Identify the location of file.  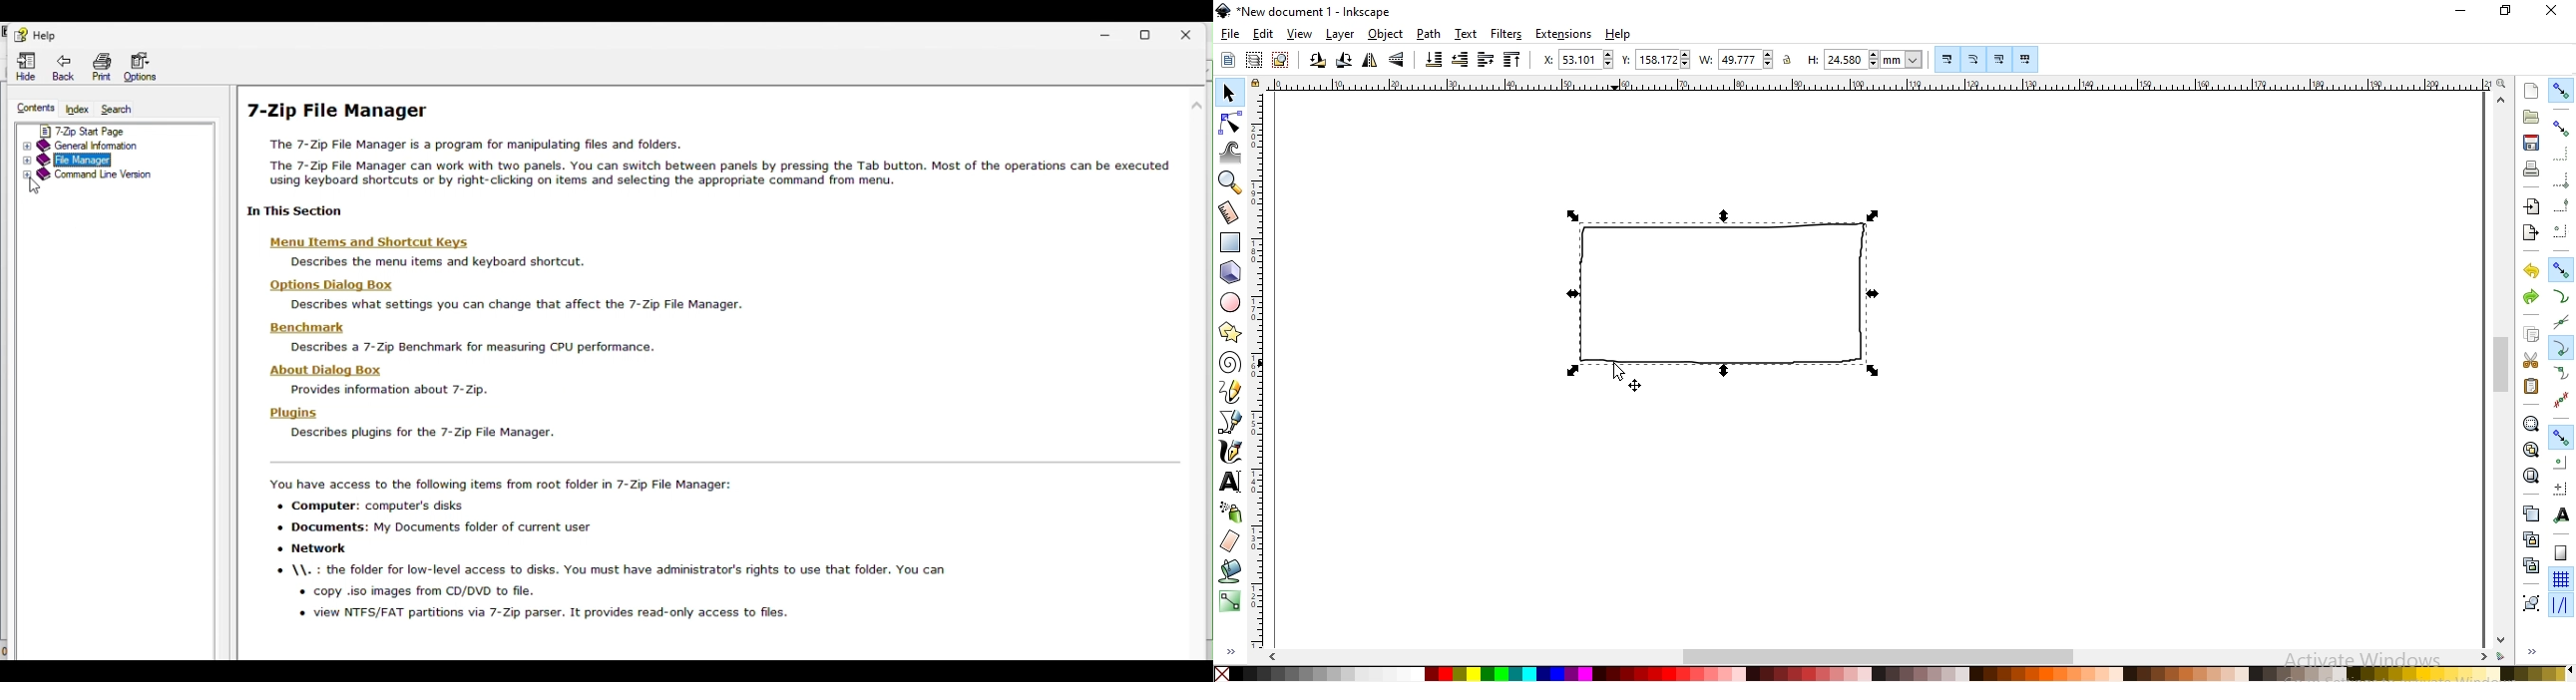
(1228, 34).